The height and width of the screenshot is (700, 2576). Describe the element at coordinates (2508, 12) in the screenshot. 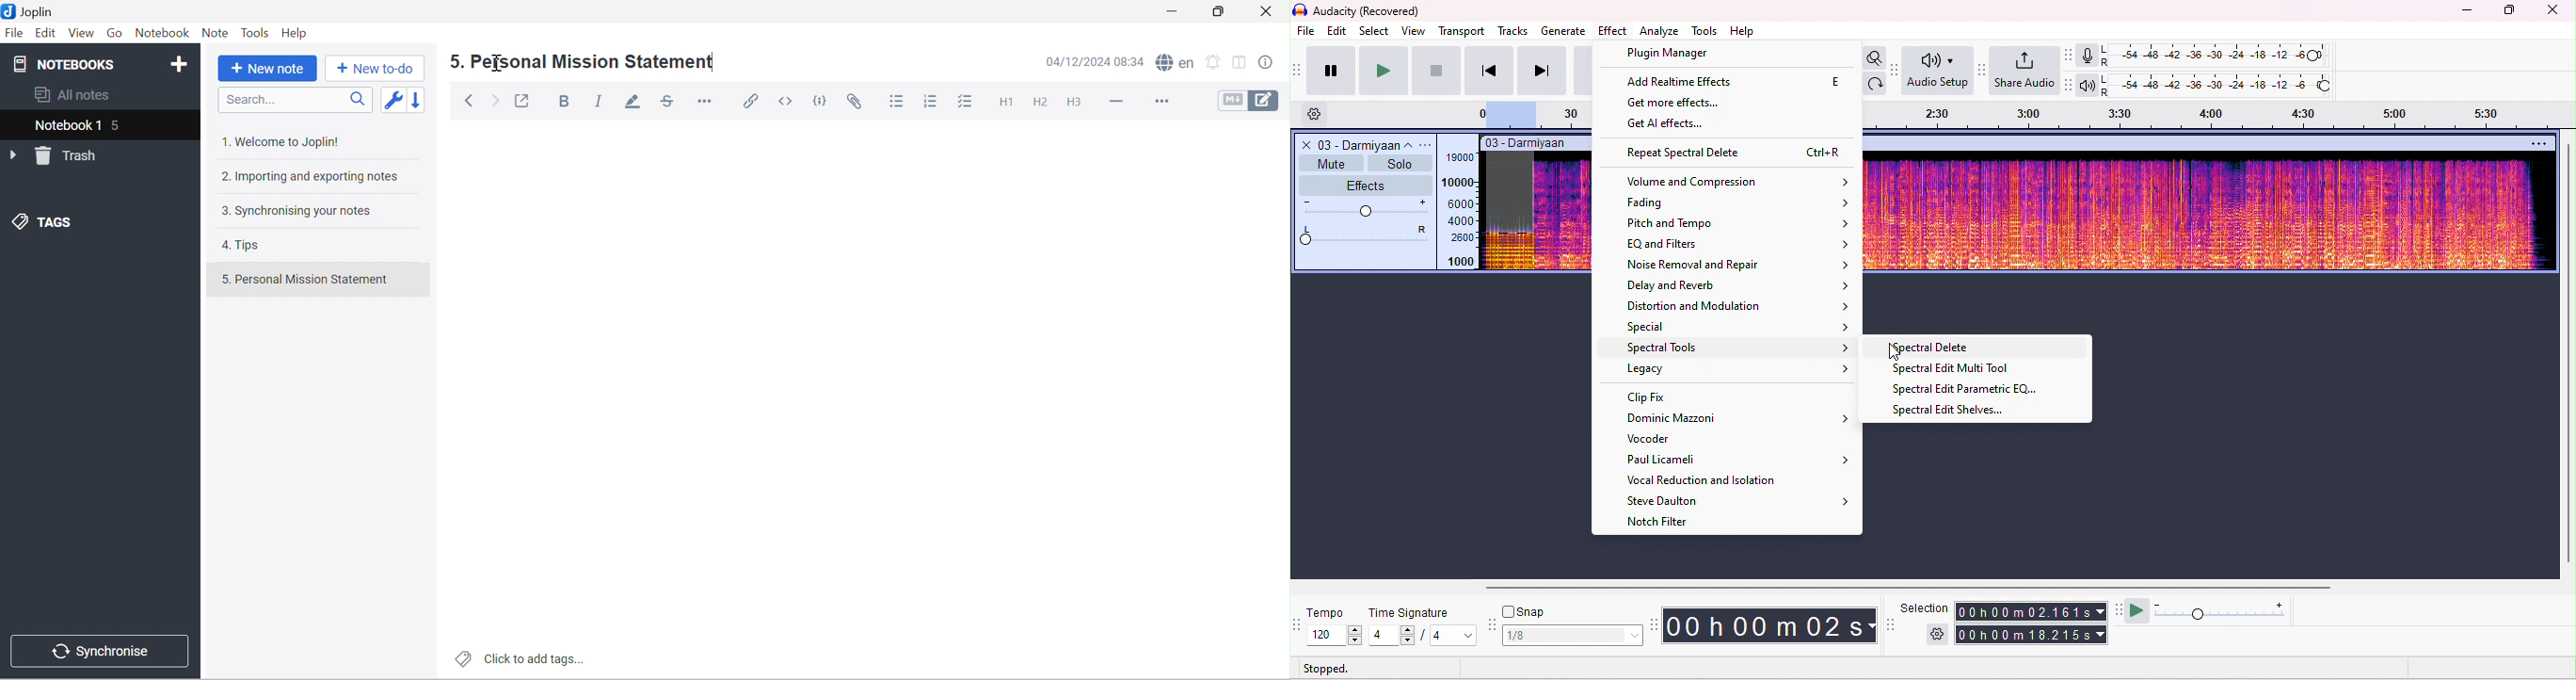

I see `maximize` at that location.